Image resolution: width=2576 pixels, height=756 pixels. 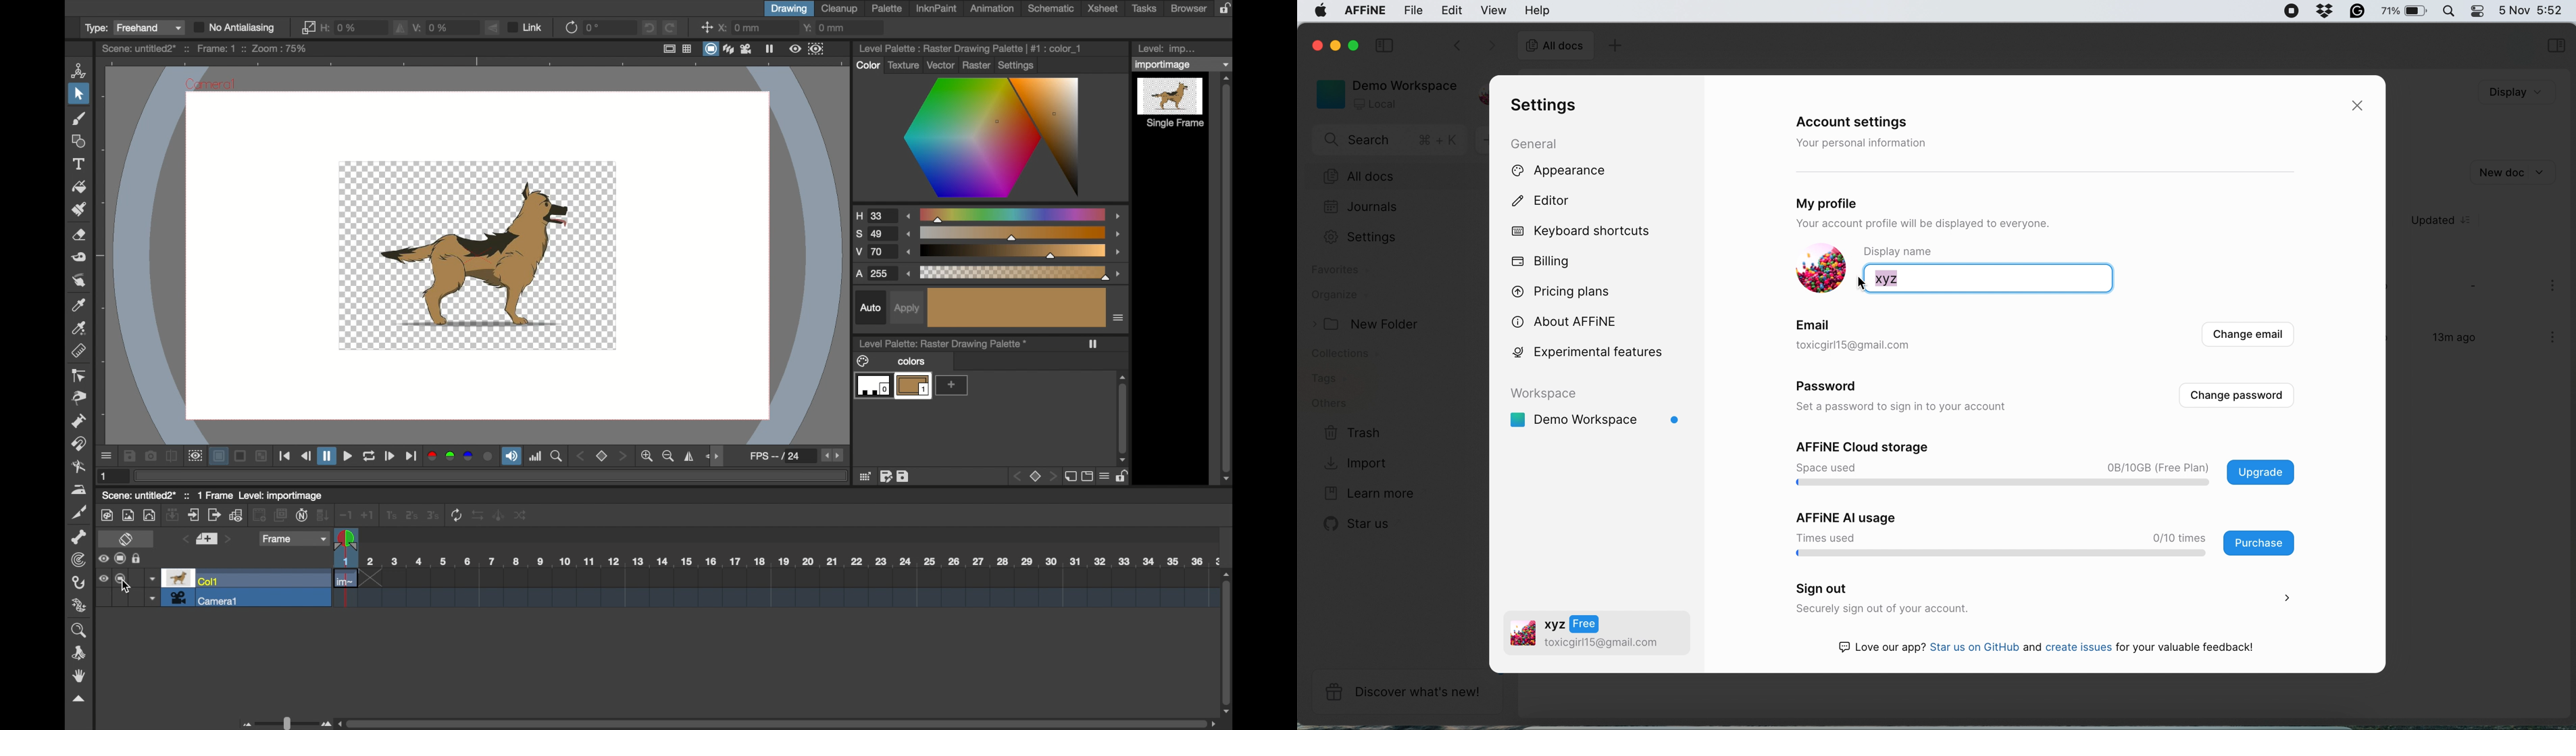 What do you see at coordinates (670, 27) in the screenshot?
I see `redo` at bounding box center [670, 27].